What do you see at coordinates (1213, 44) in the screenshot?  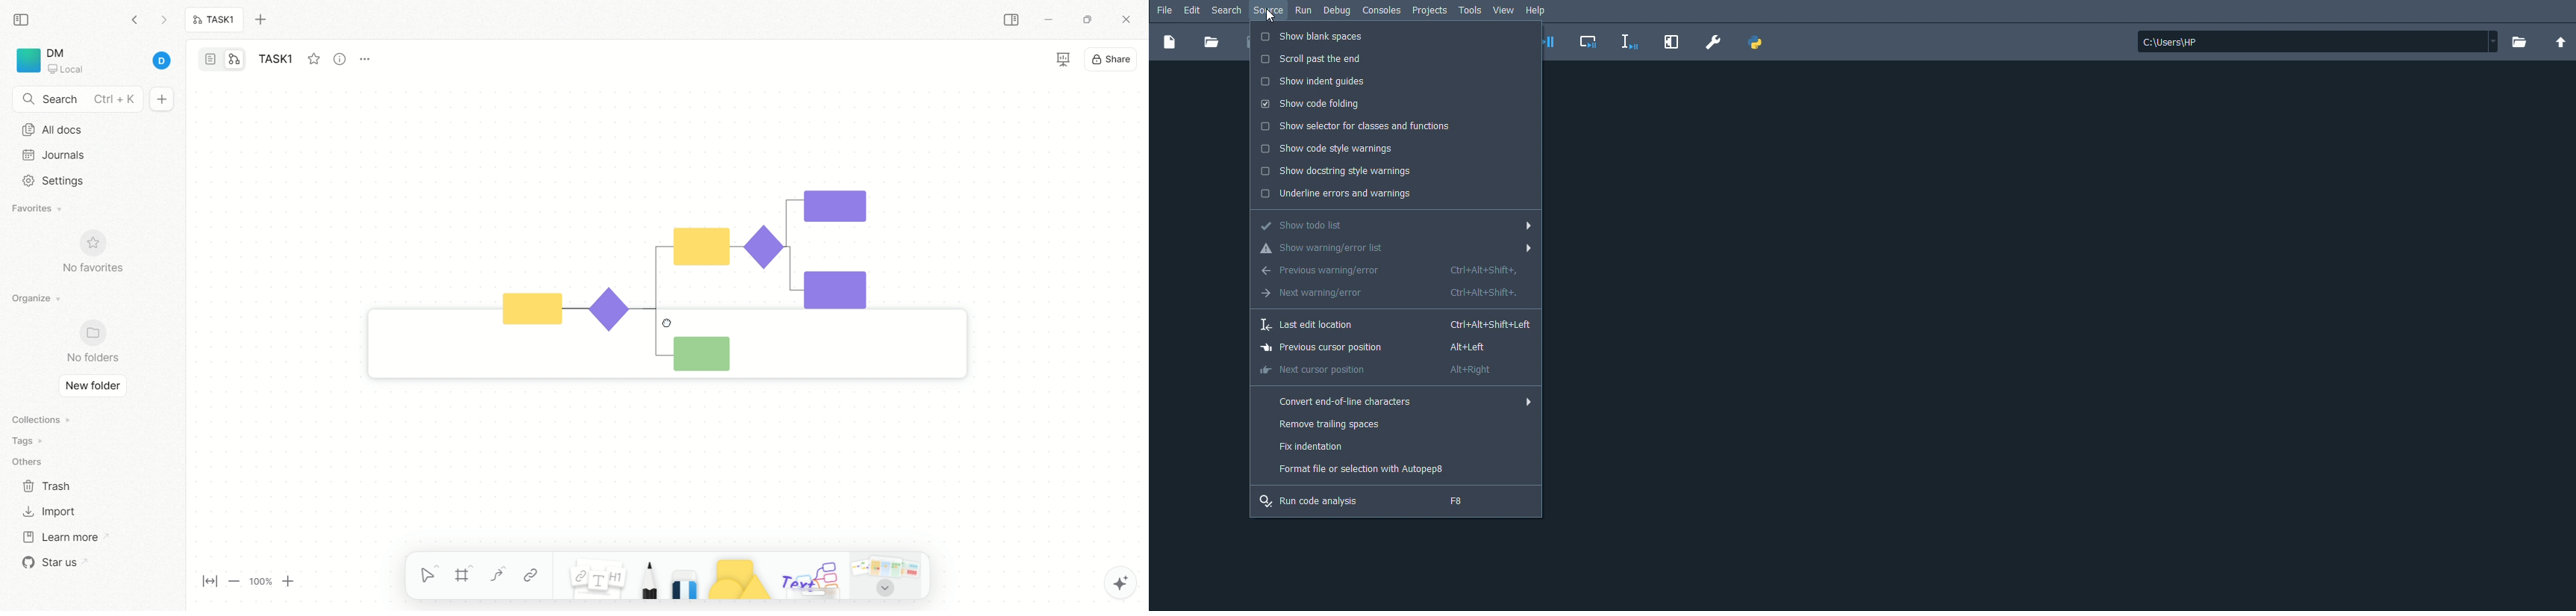 I see `Open file` at bounding box center [1213, 44].